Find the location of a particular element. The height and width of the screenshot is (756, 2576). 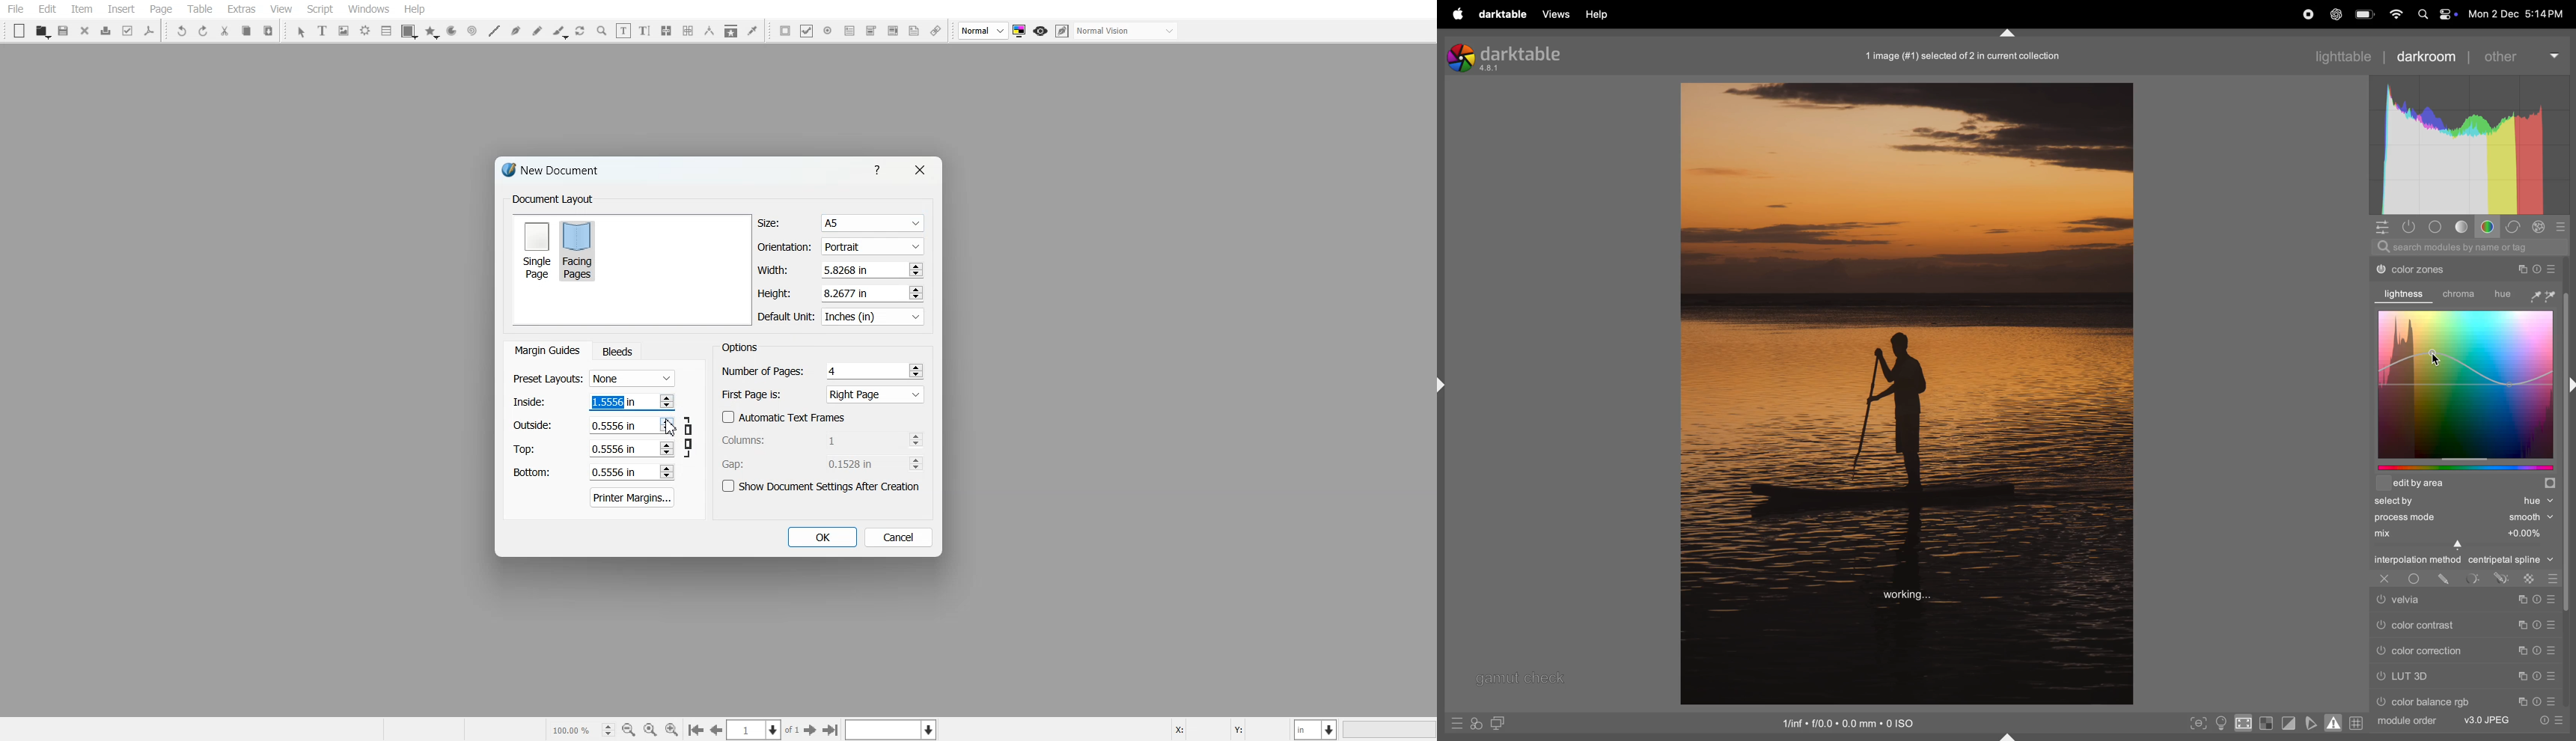

1 image (#1) selected of 2 in current collection is located at coordinates (1962, 57).